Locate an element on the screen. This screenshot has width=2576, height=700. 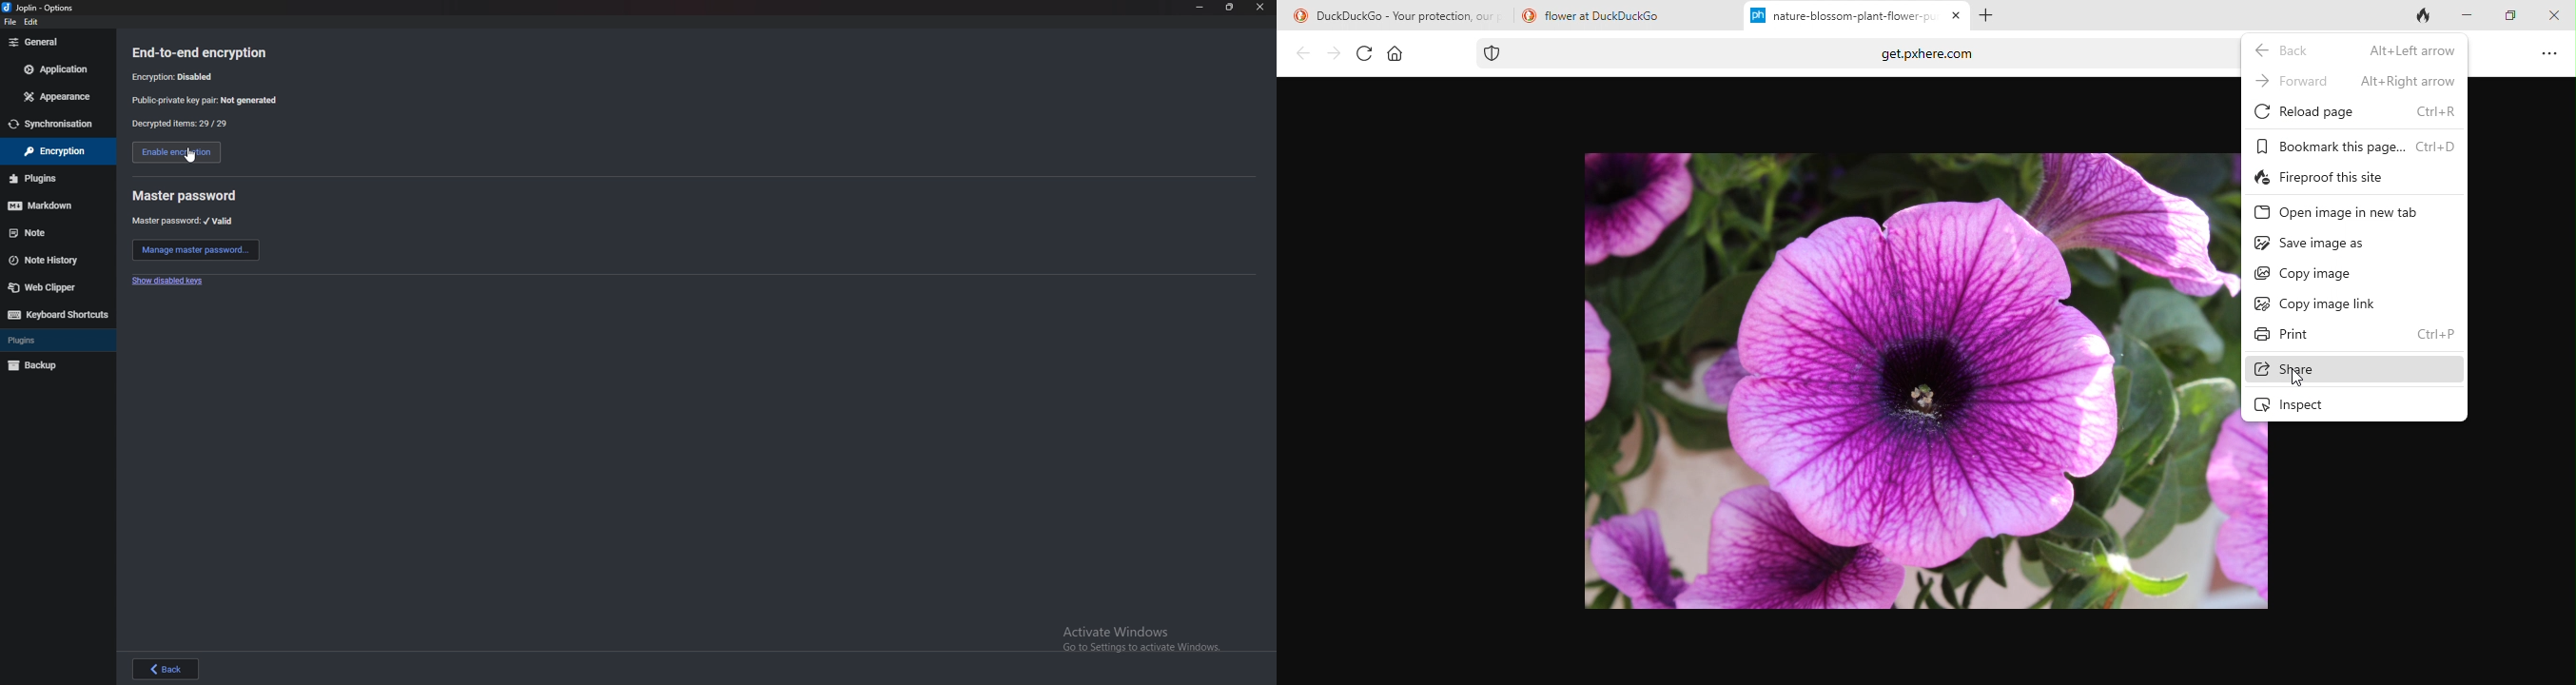
end to end encryption is located at coordinates (202, 52).